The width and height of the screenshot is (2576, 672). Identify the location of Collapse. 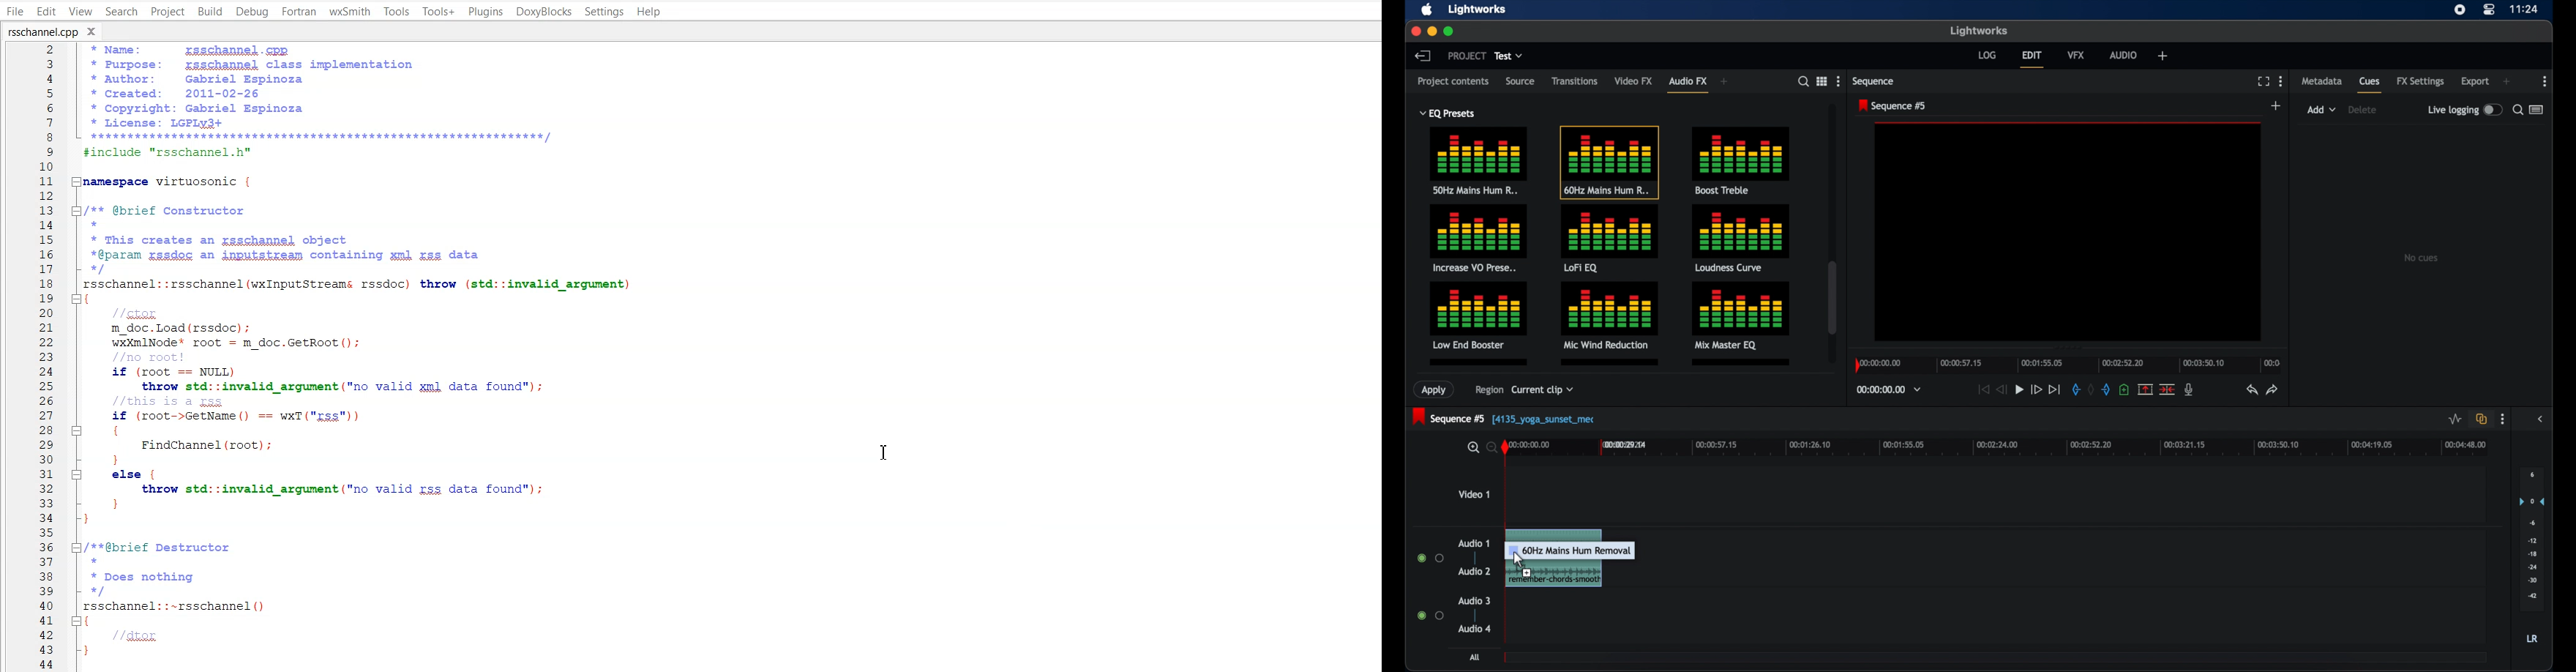
(78, 181).